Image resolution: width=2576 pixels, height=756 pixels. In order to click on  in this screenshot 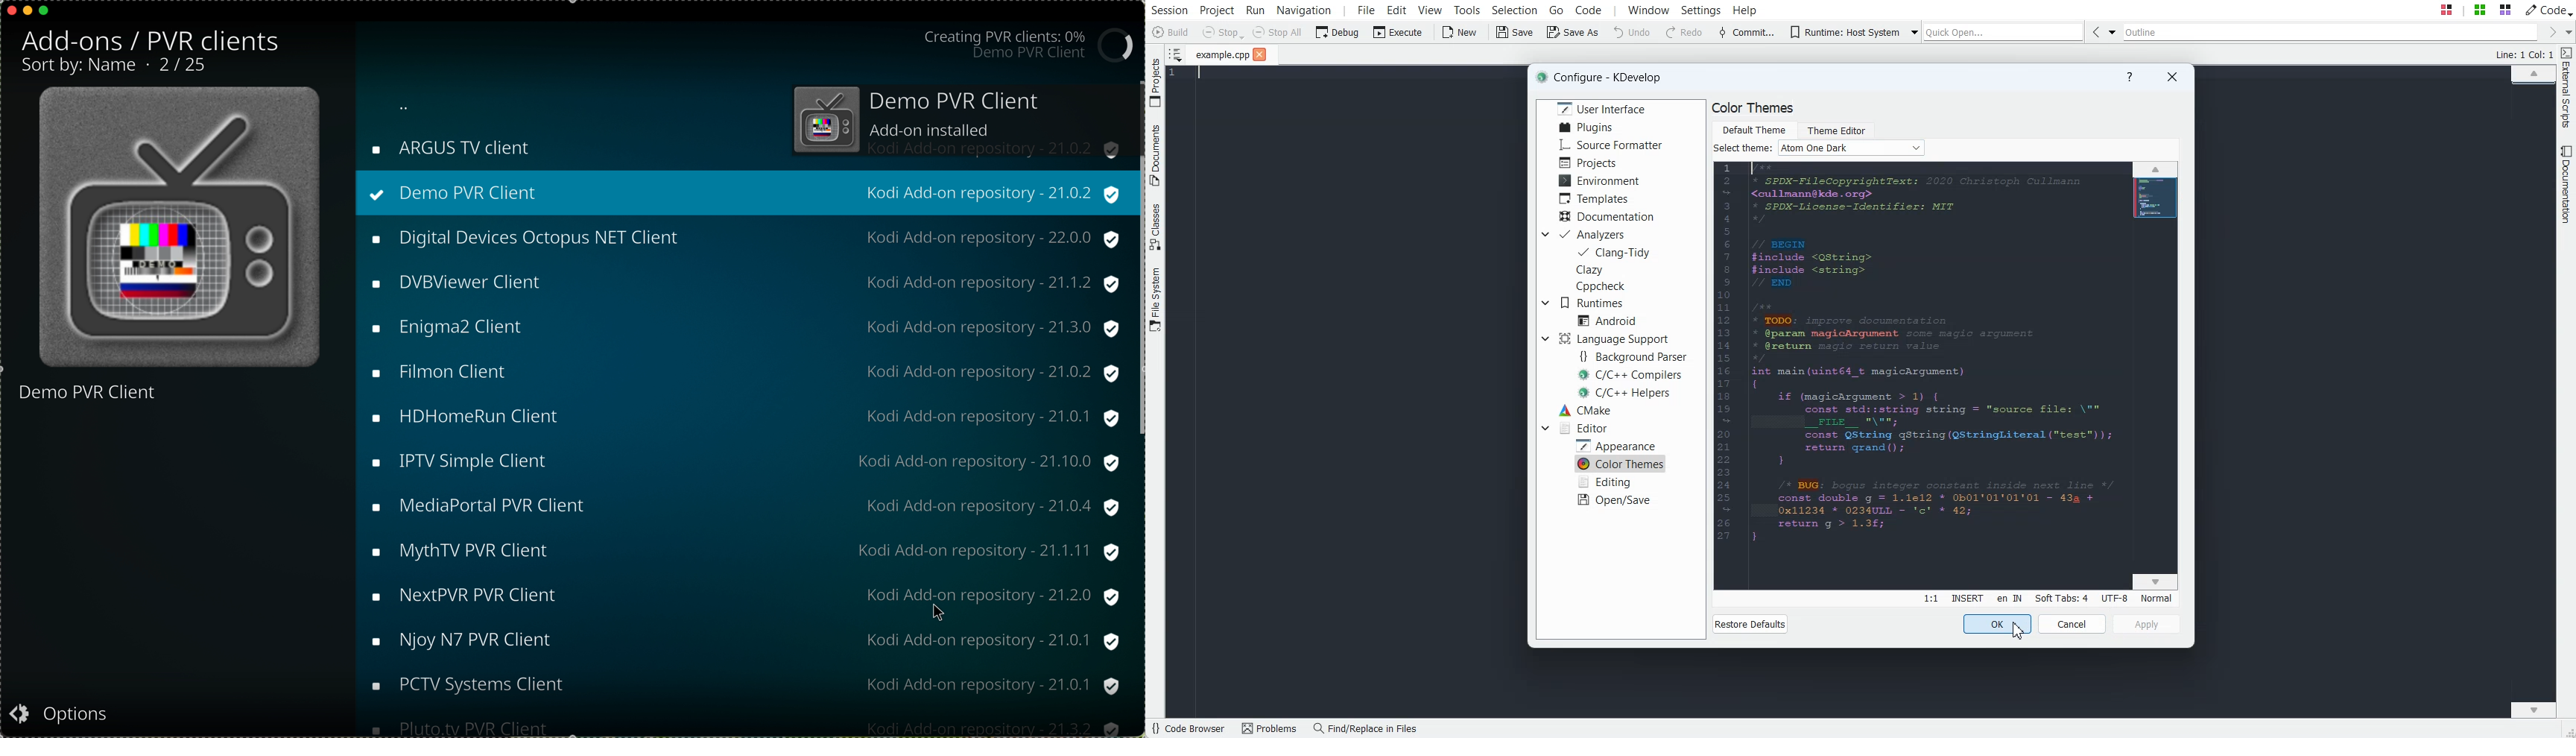, I will do `click(742, 279)`.